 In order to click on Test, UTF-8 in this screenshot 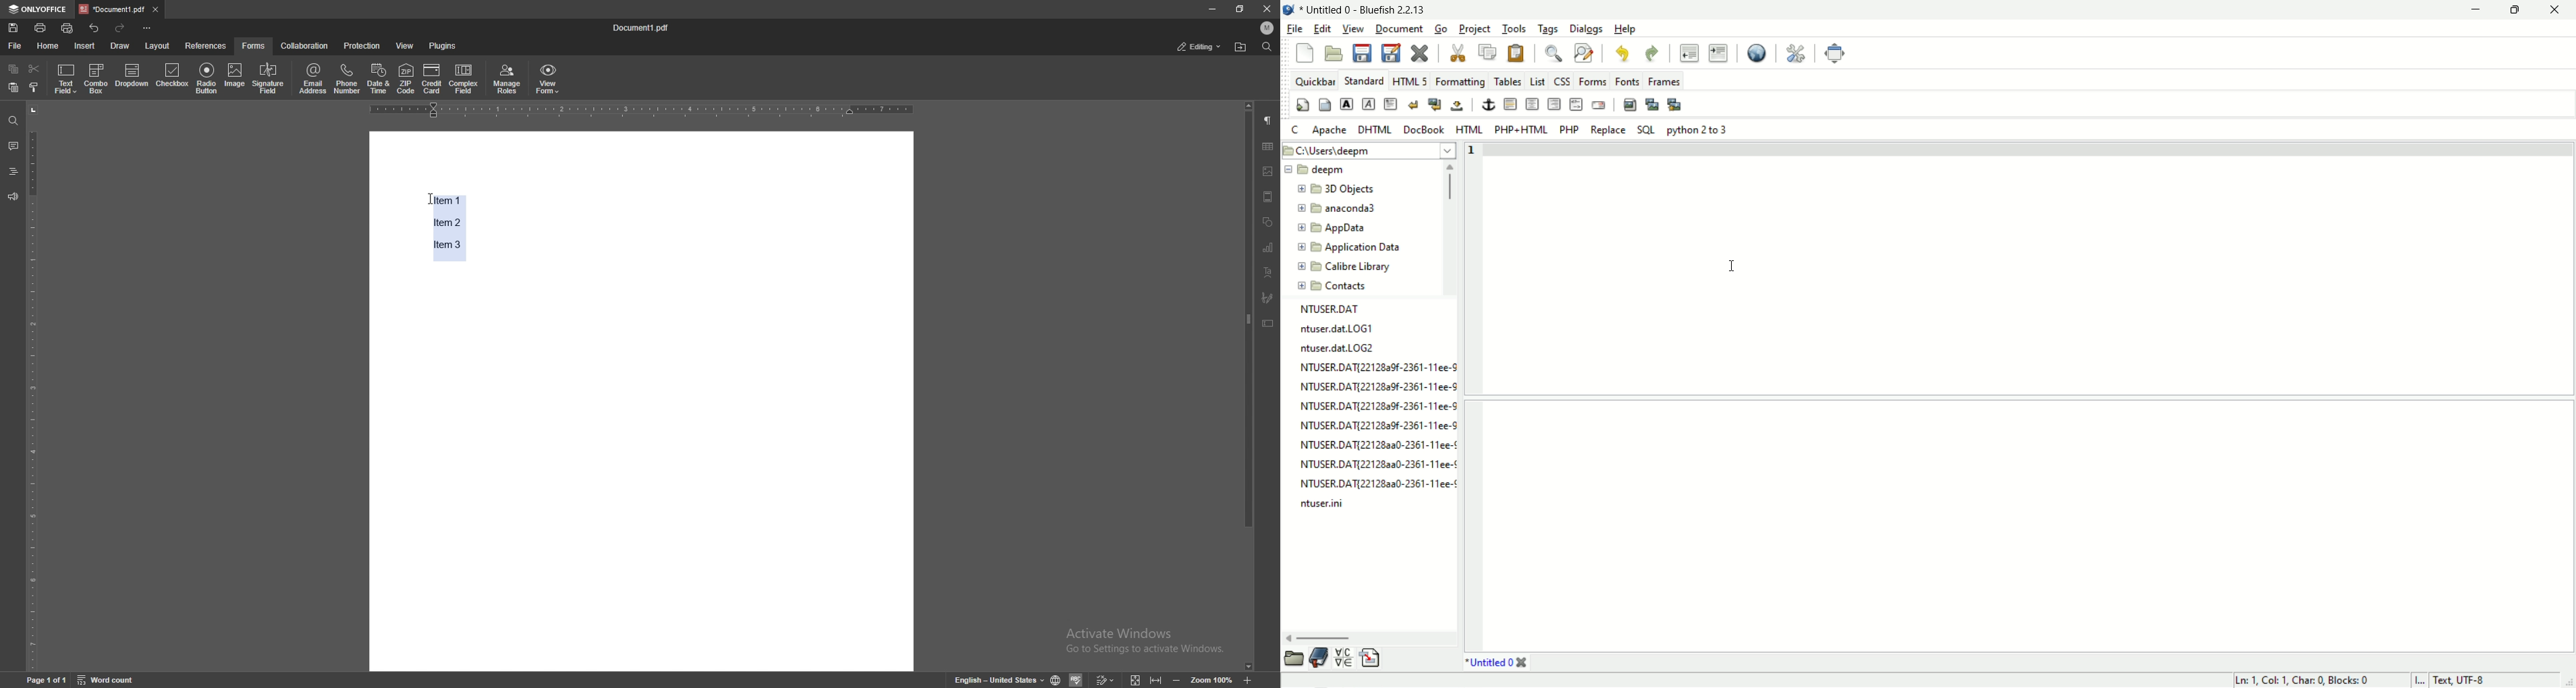, I will do `click(2473, 680)`.